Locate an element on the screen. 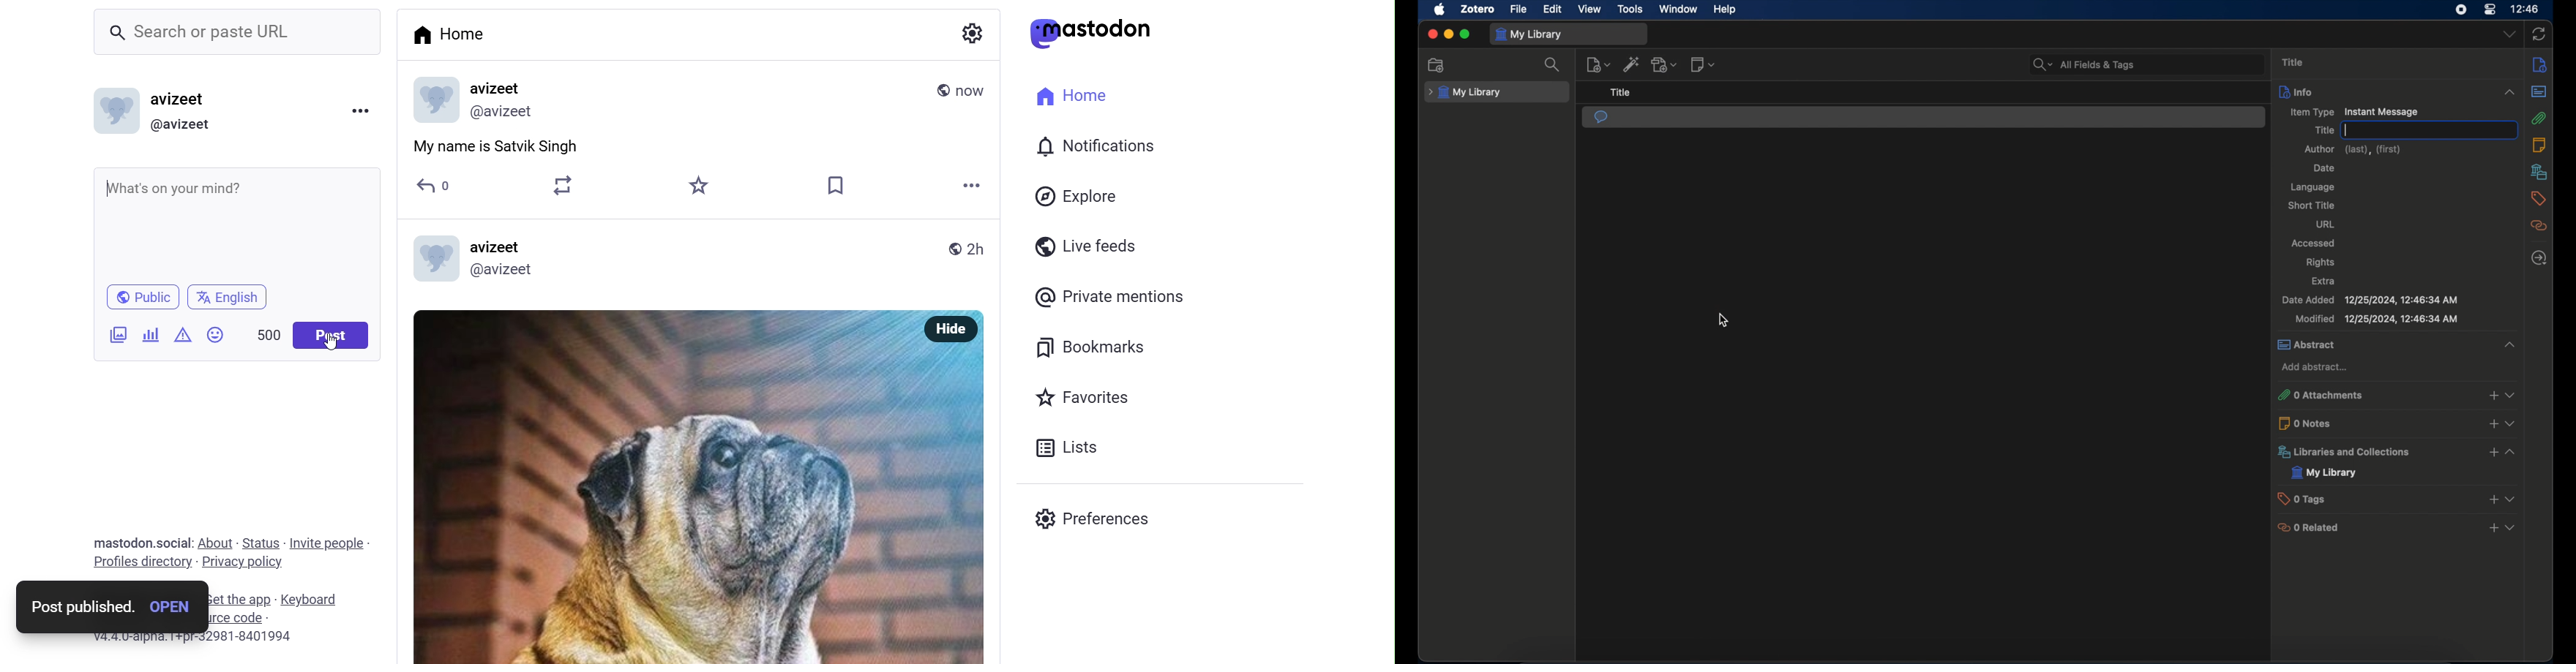  0 related is located at coordinates (2396, 528).